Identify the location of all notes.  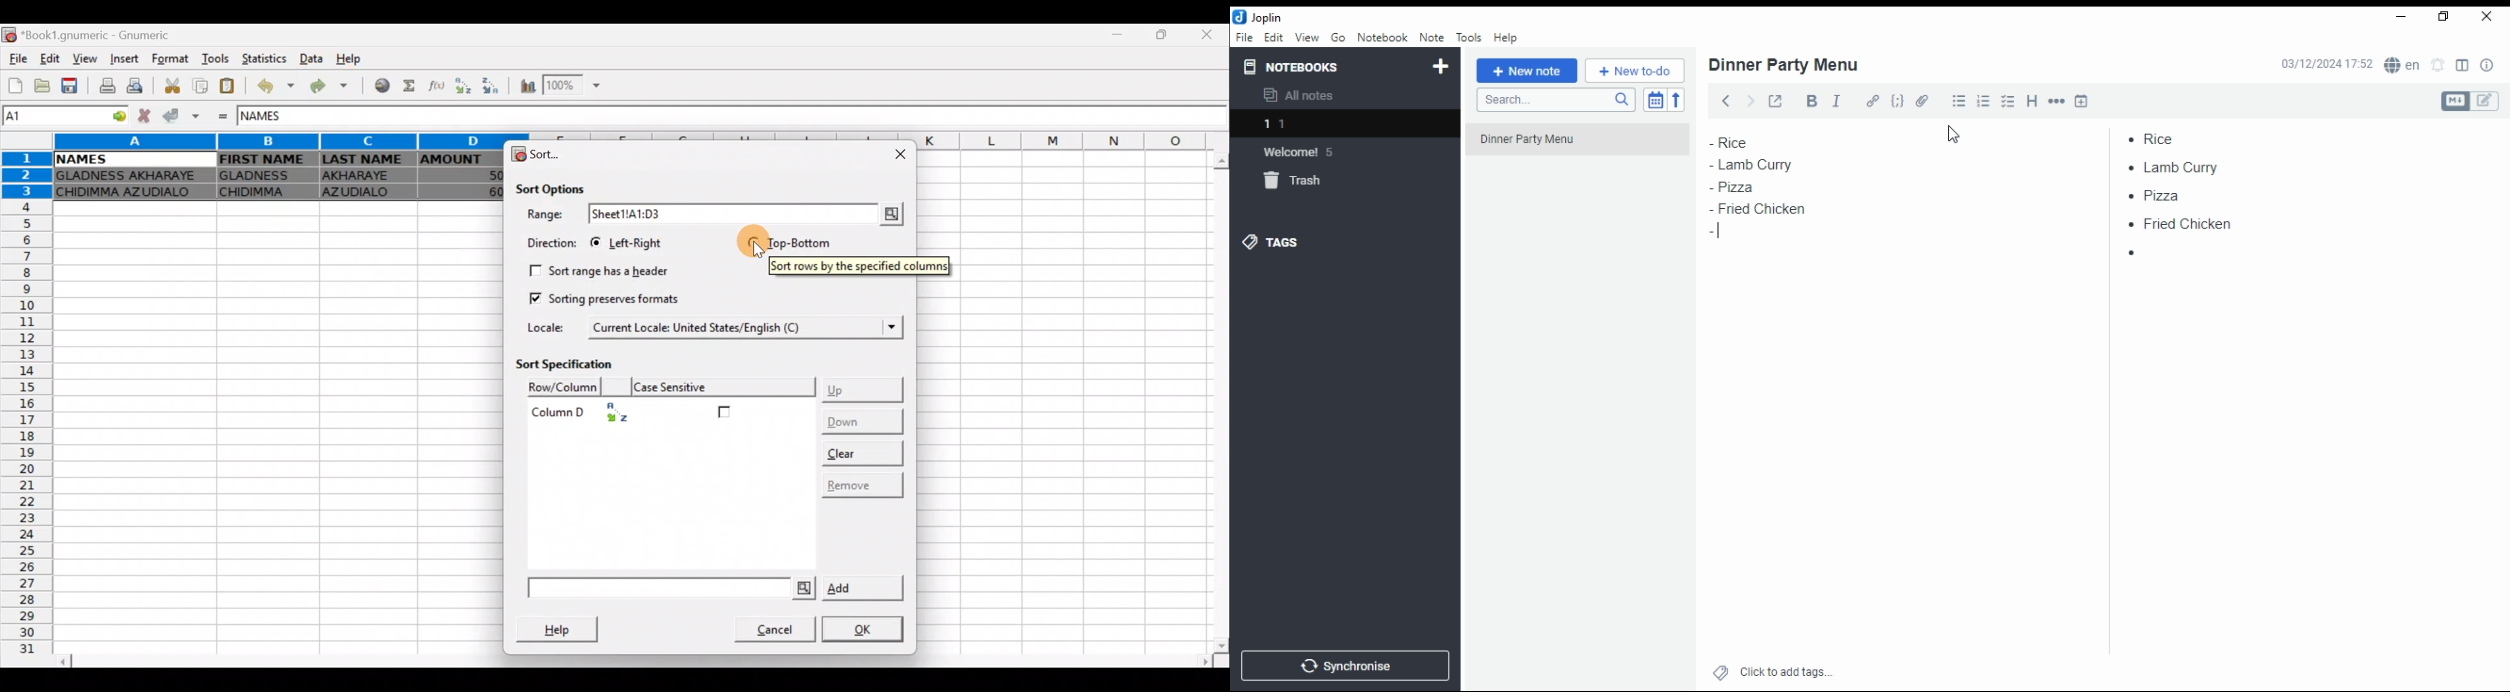
(1304, 96).